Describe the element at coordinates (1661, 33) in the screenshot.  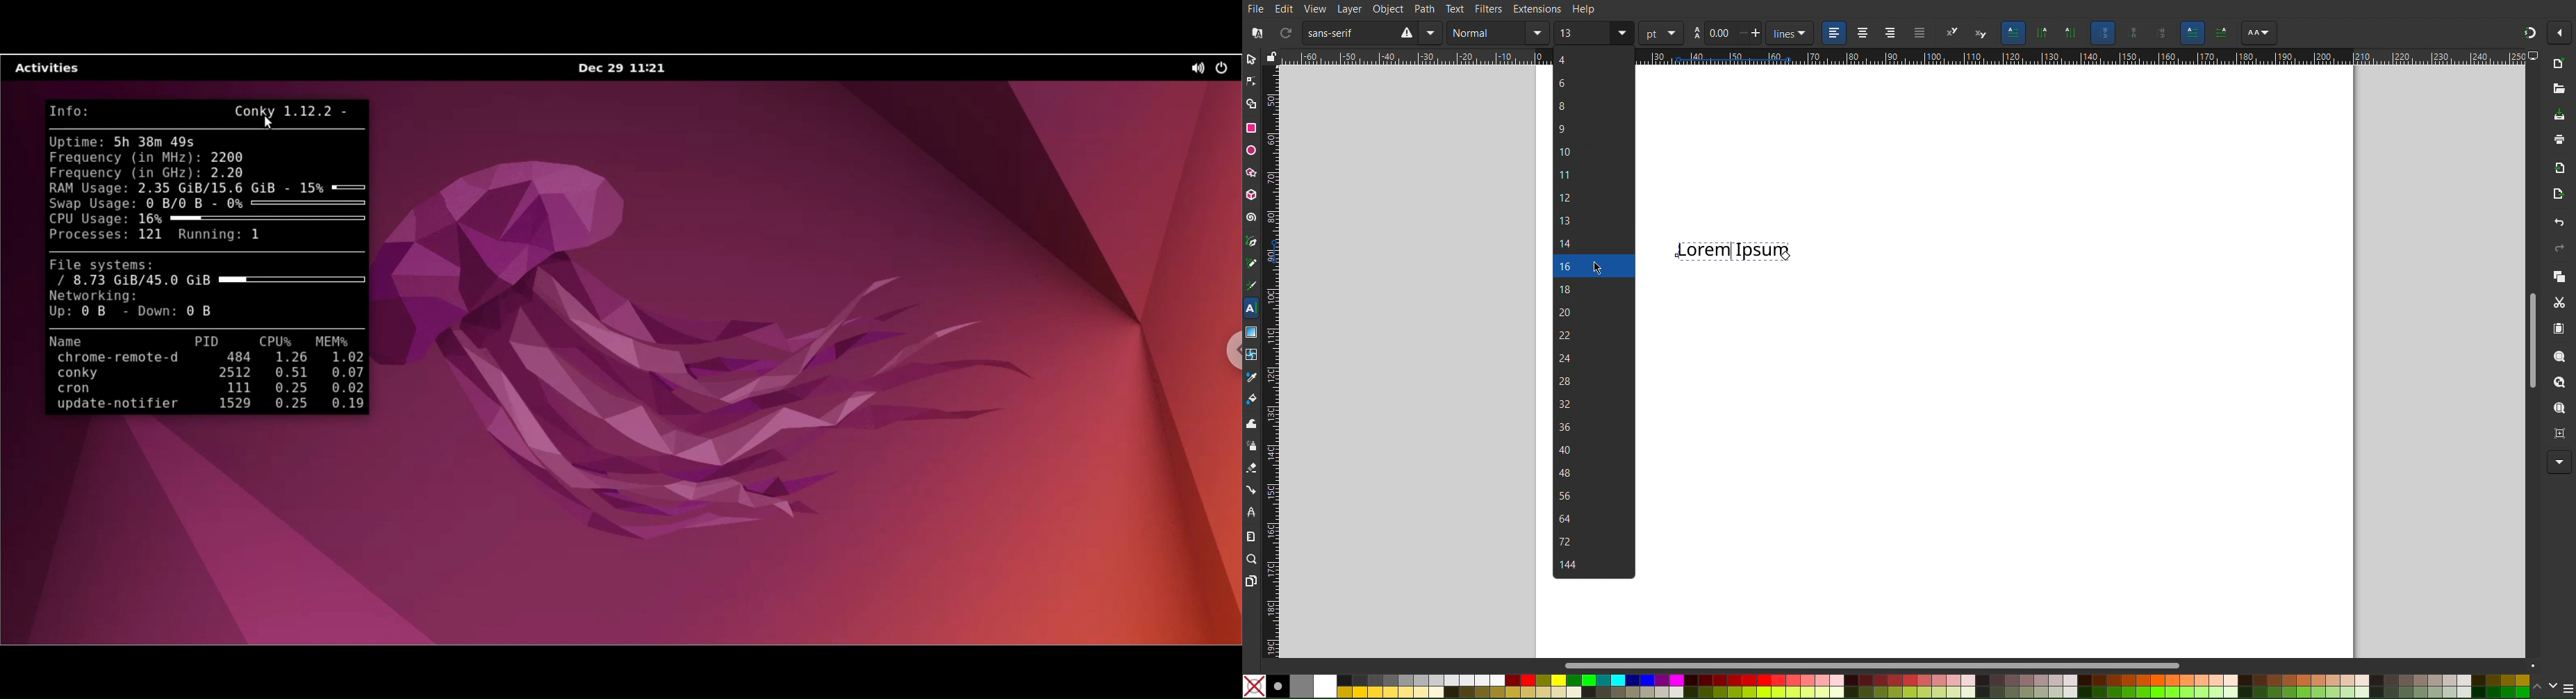
I see `pt menu` at that location.